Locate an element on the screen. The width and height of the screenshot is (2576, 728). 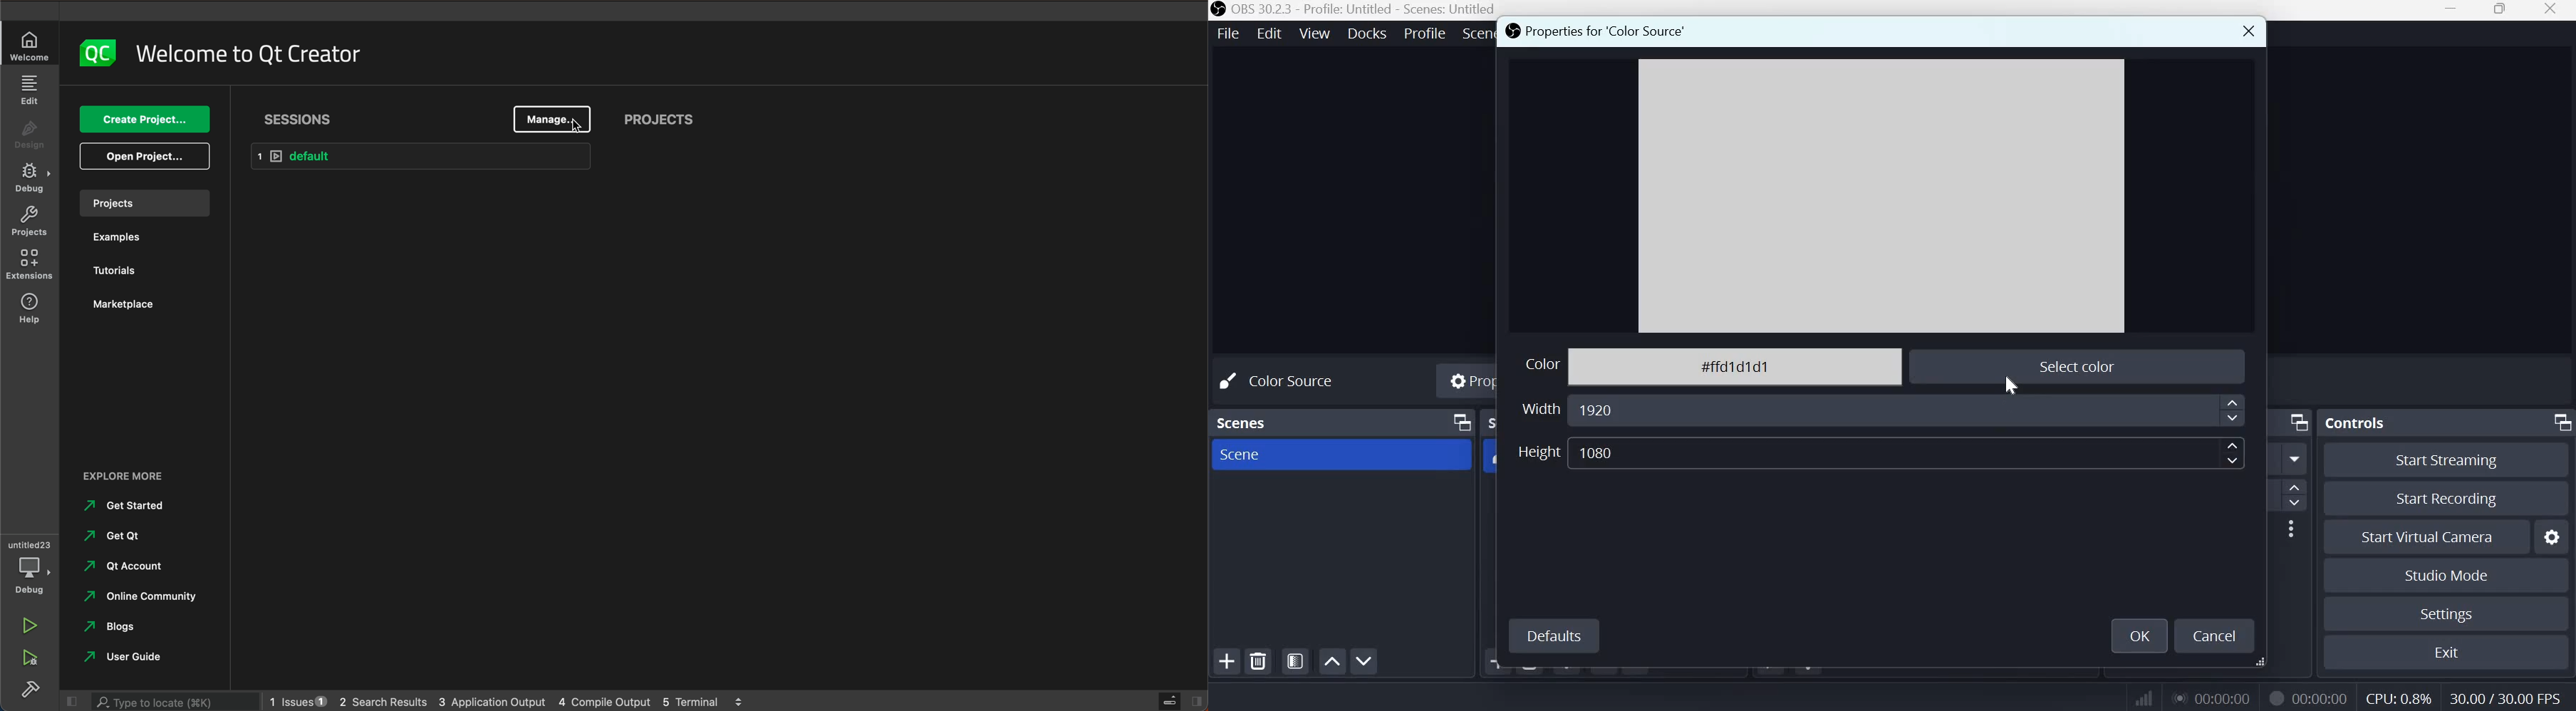
welcome is located at coordinates (31, 47).